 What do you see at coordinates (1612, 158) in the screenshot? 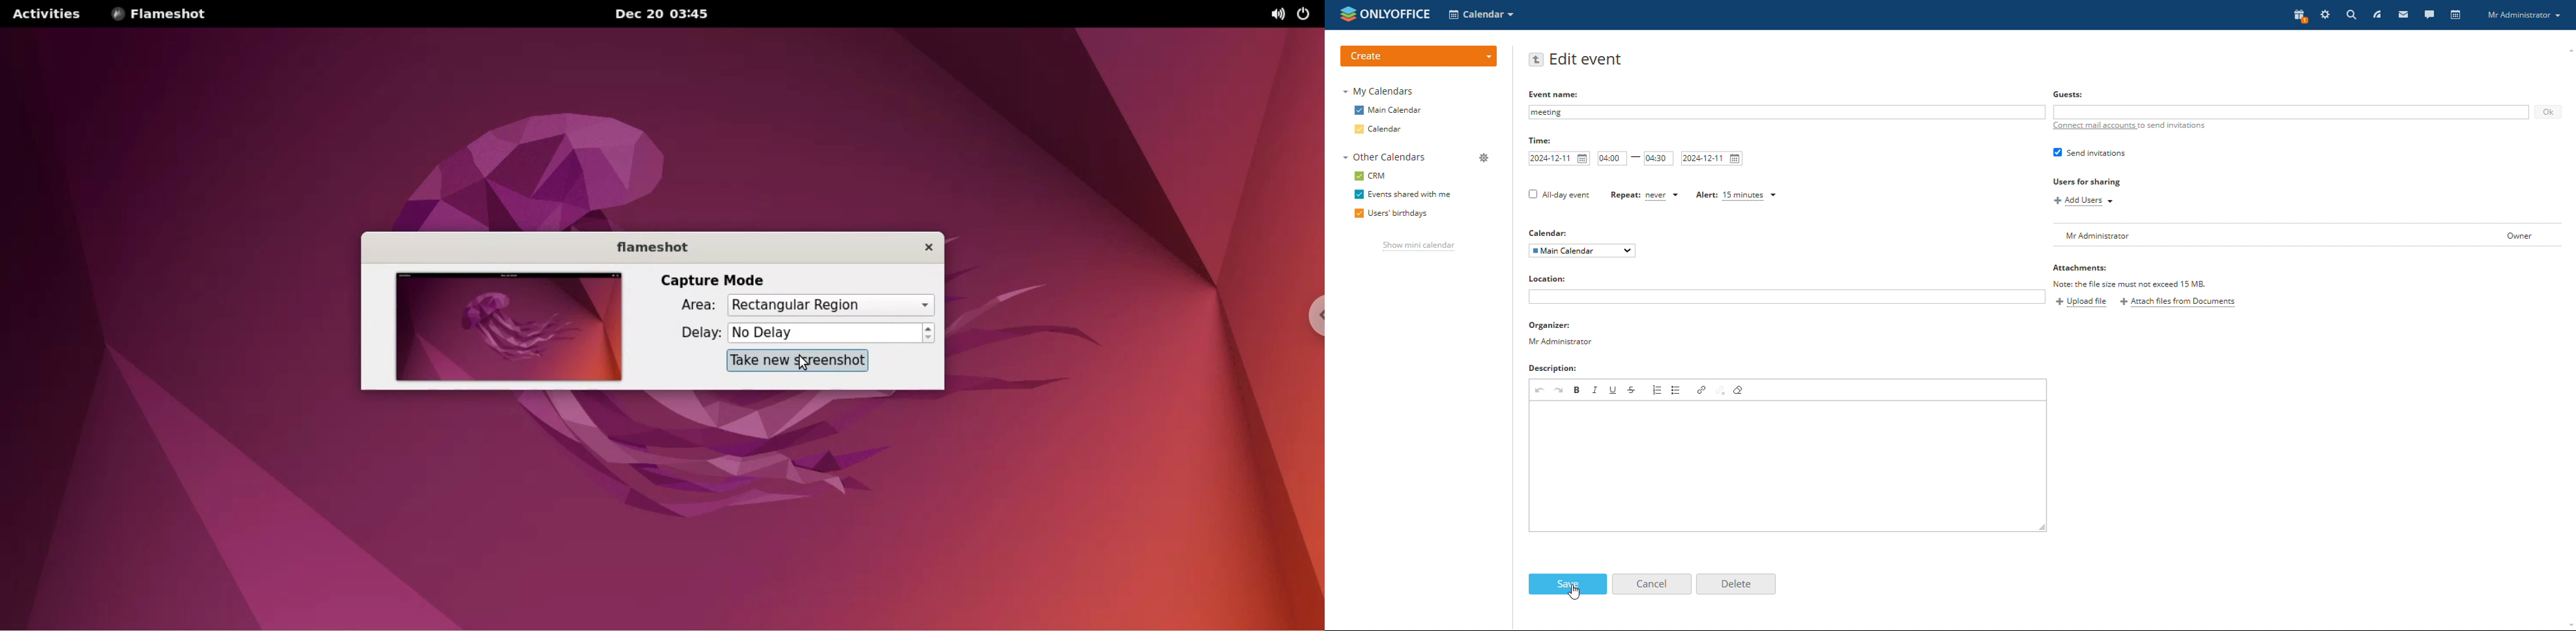
I see `start time` at bounding box center [1612, 158].